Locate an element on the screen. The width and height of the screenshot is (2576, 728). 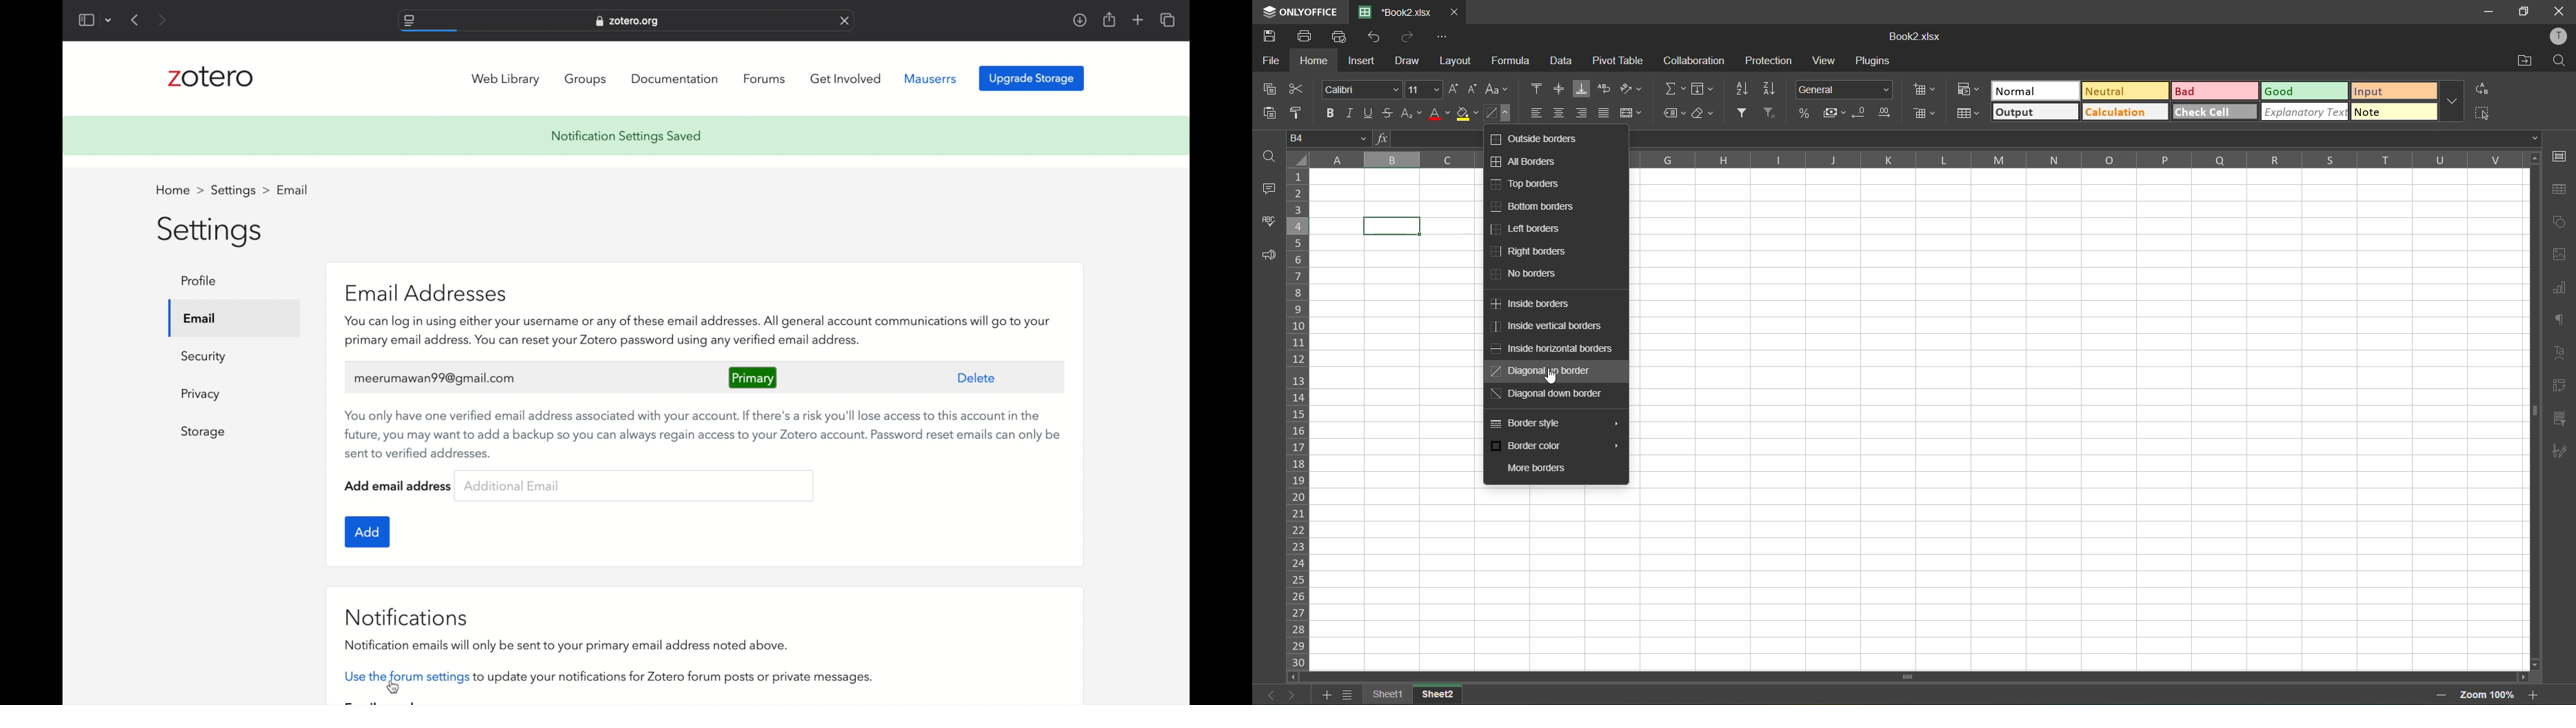
web address is located at coordinates (629, 22).